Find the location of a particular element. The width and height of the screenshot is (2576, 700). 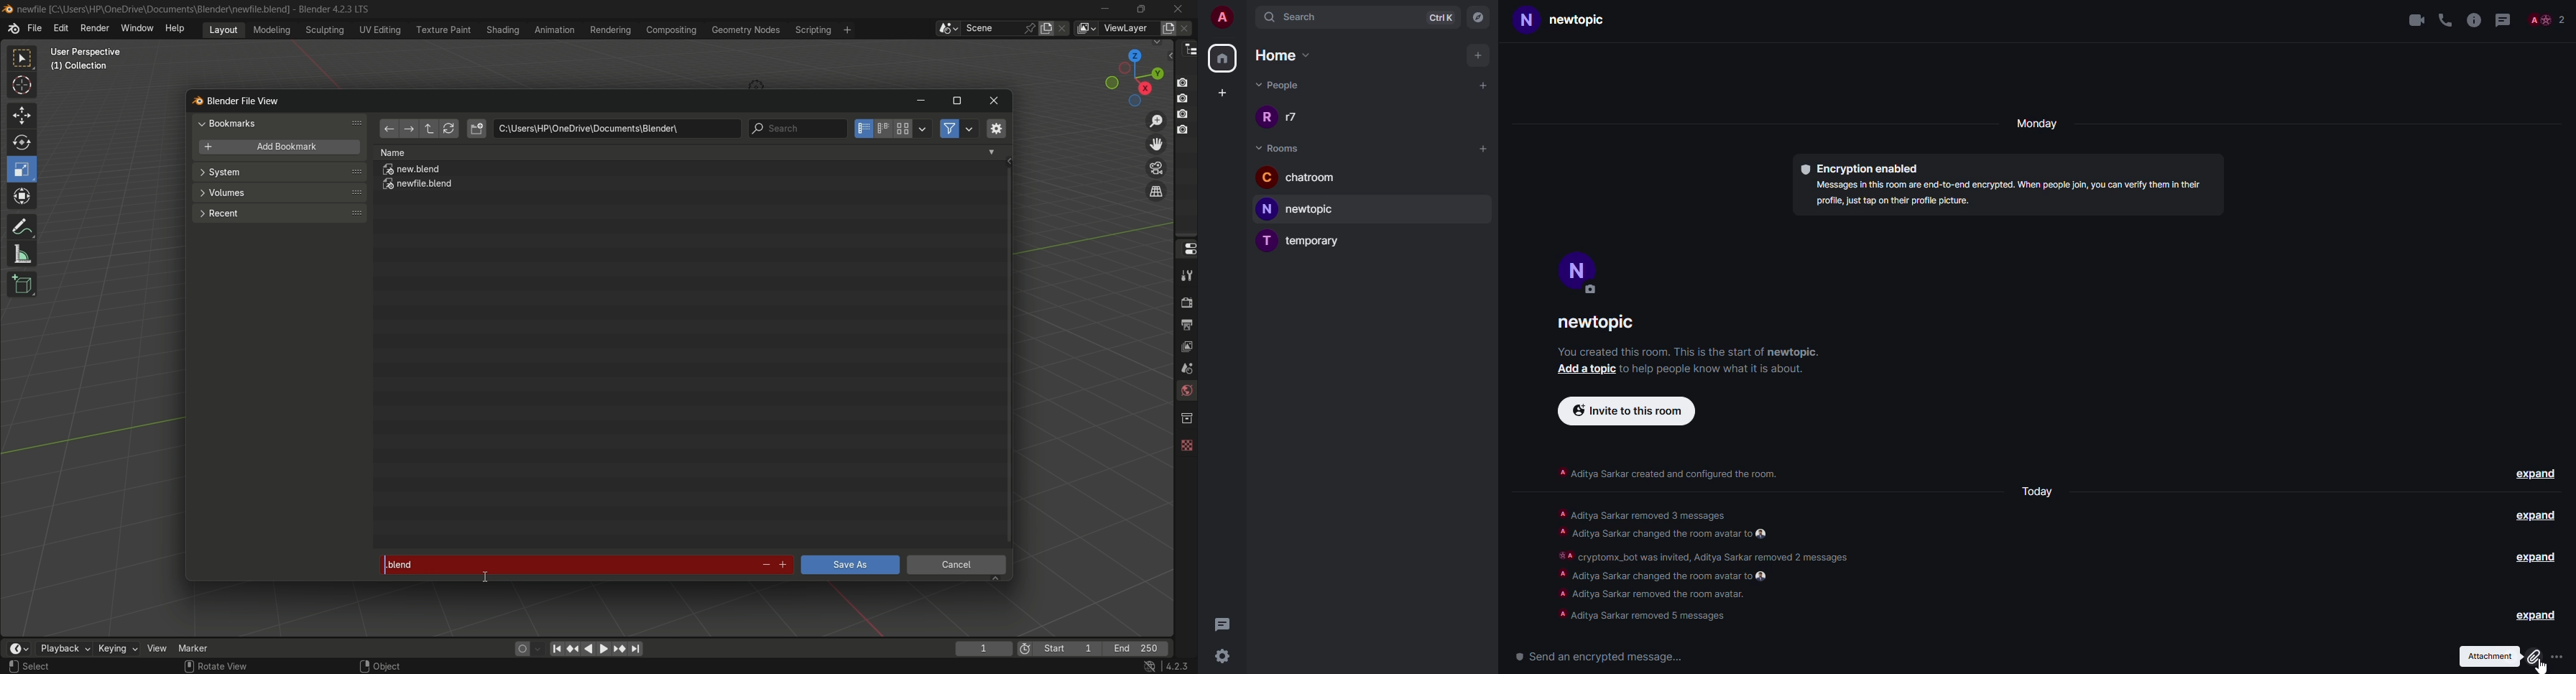

voice call is located at coordinates (2445, 19).